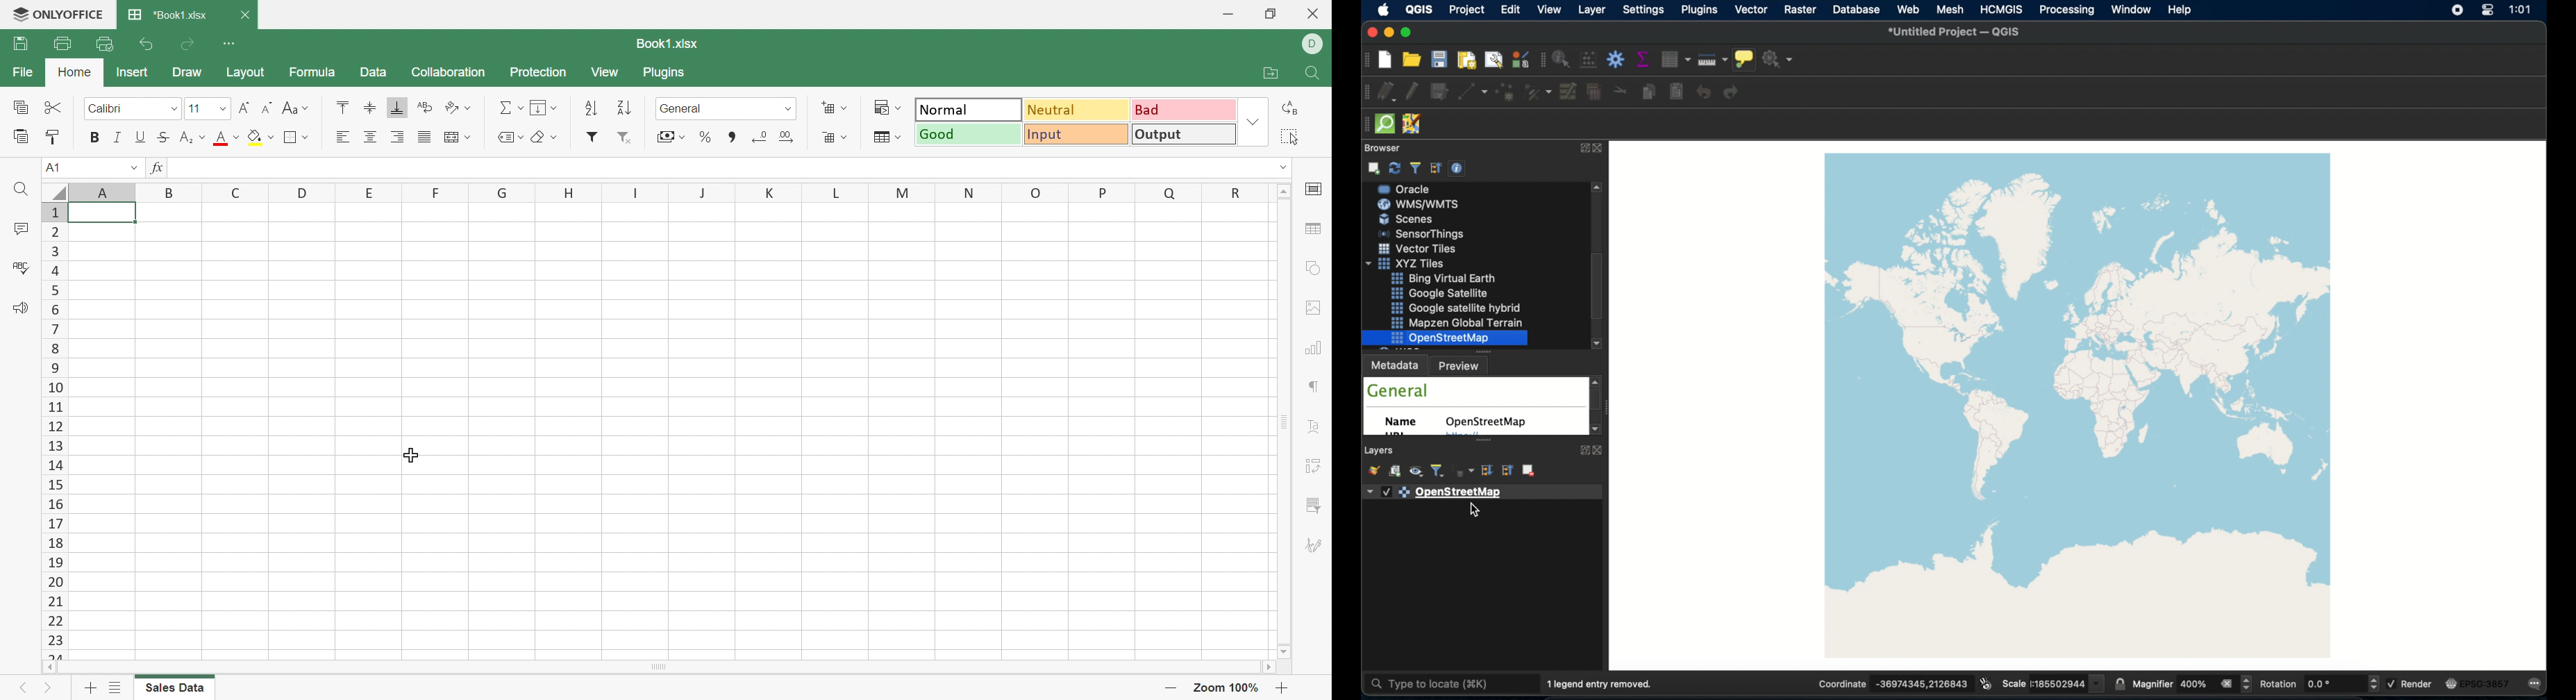 The image size is (2576, 700). What do you see at coordinates (221, 110) in the screenshot?
I see `Font sizes` at bounding box center [221, 110].